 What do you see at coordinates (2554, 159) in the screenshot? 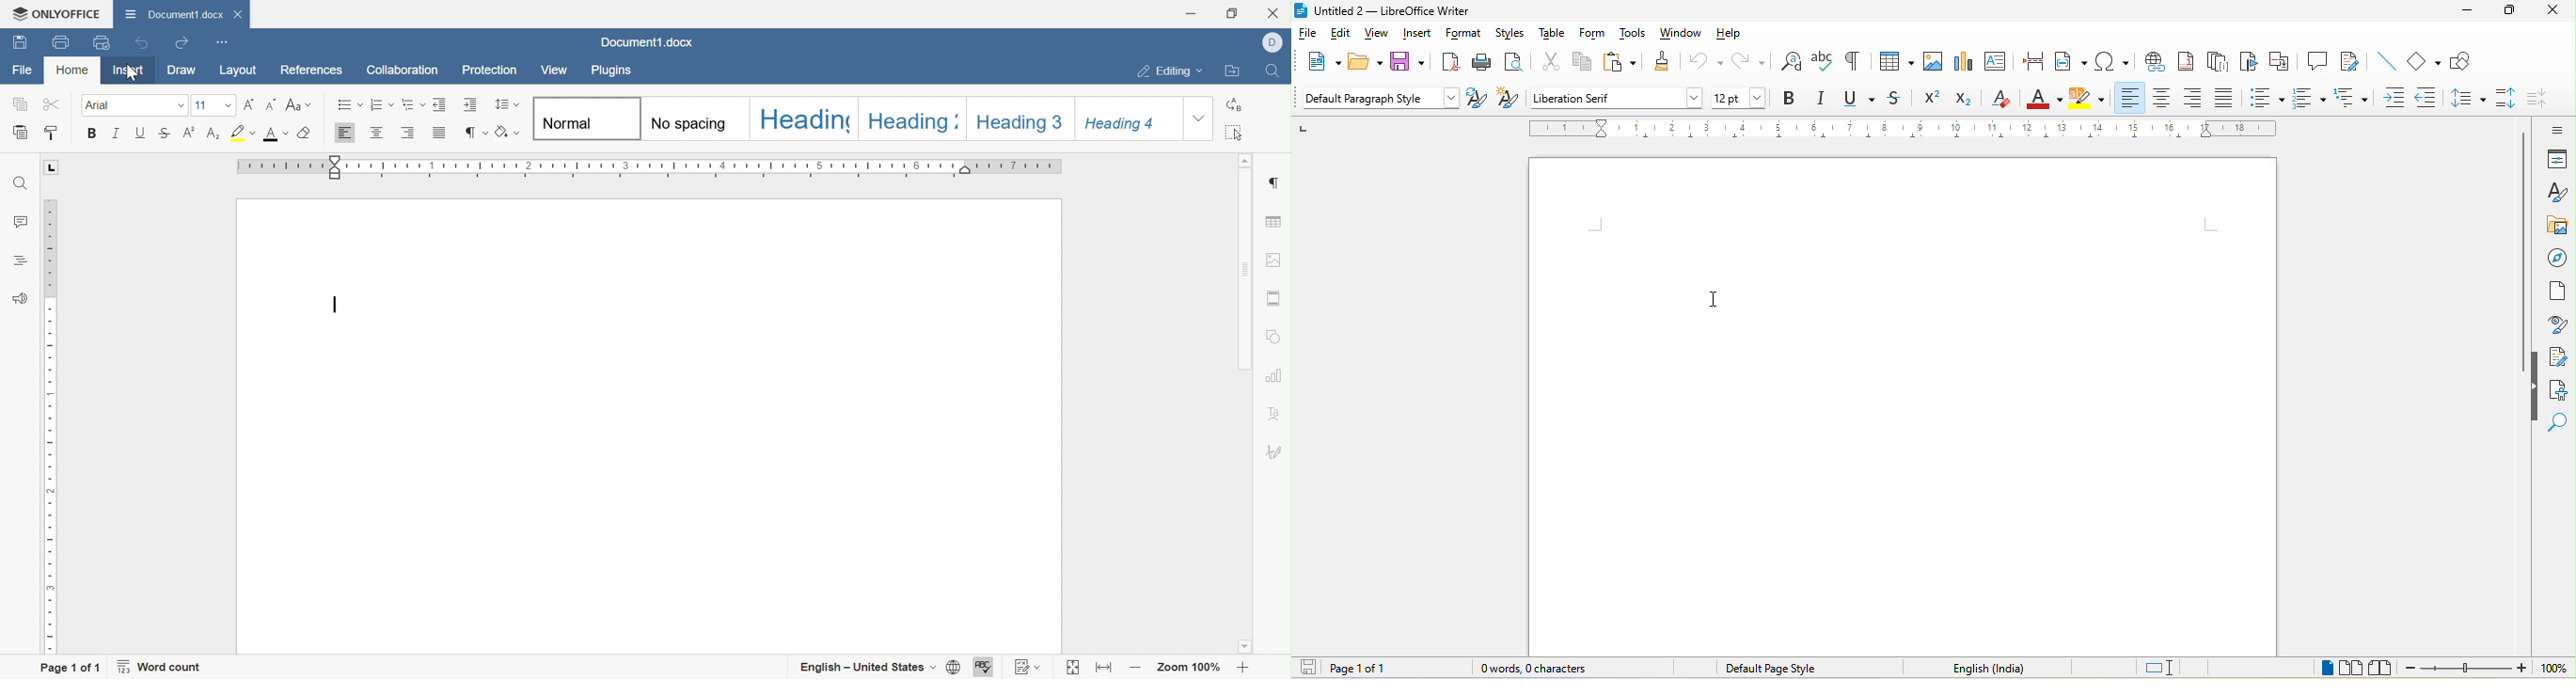
I see `properties` at bounding box center [2554, 159].